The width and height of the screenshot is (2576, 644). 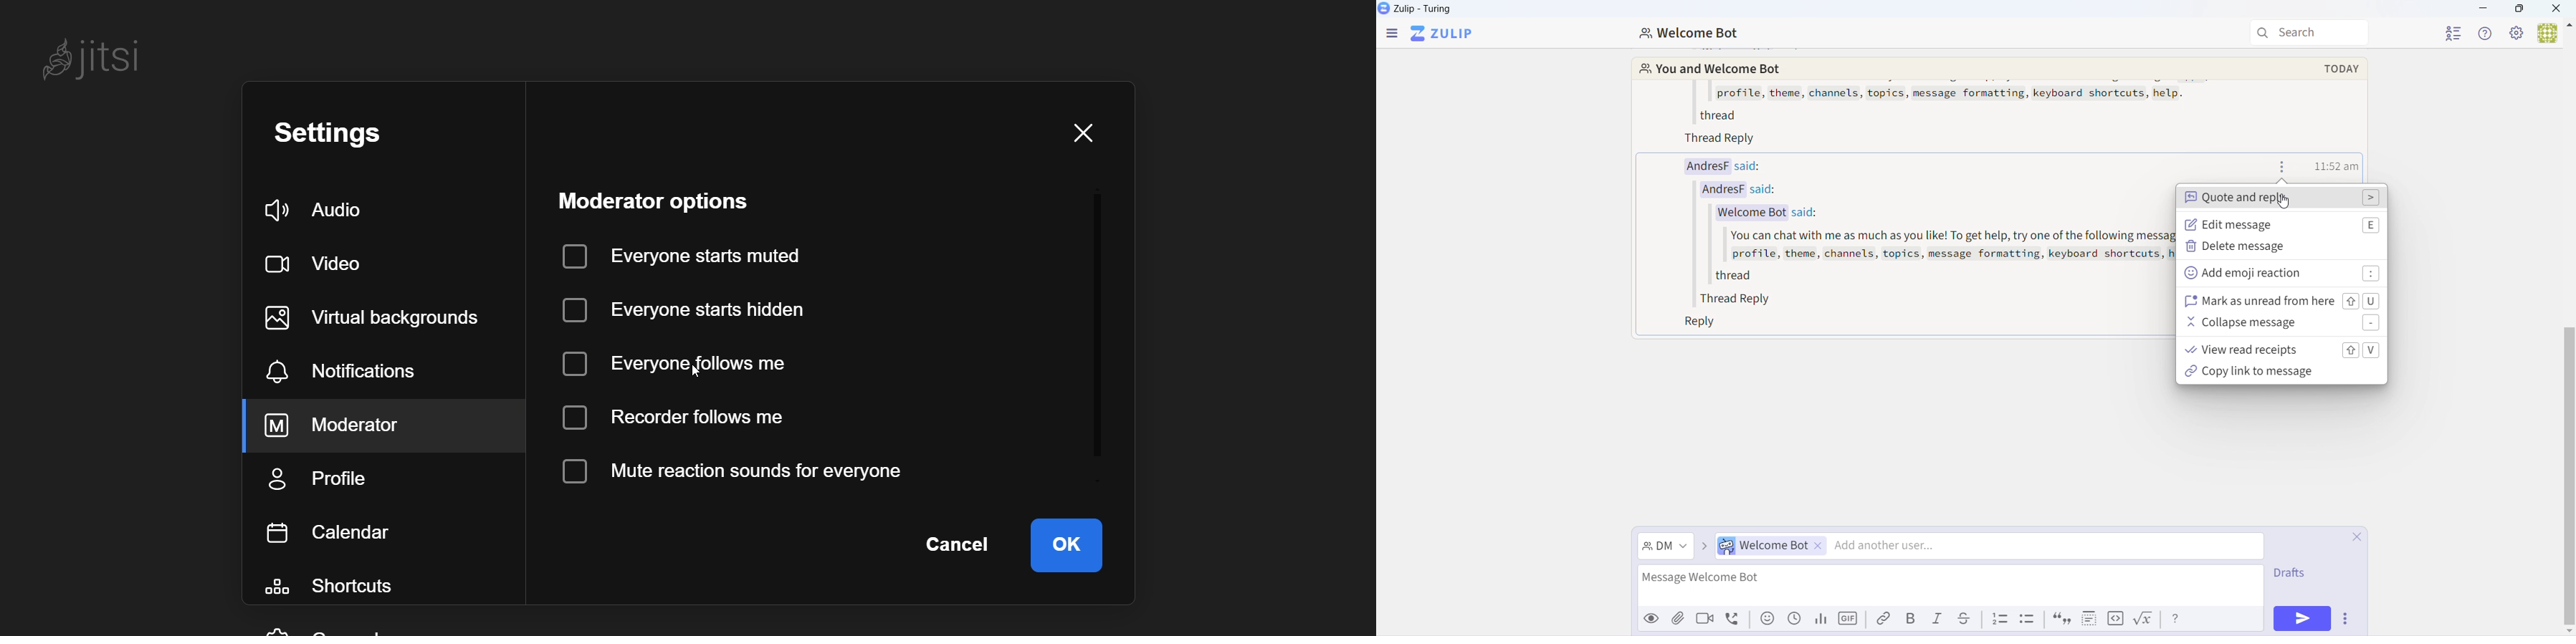 I want to click on everyone stays hidden, so click(x=690, y=309).